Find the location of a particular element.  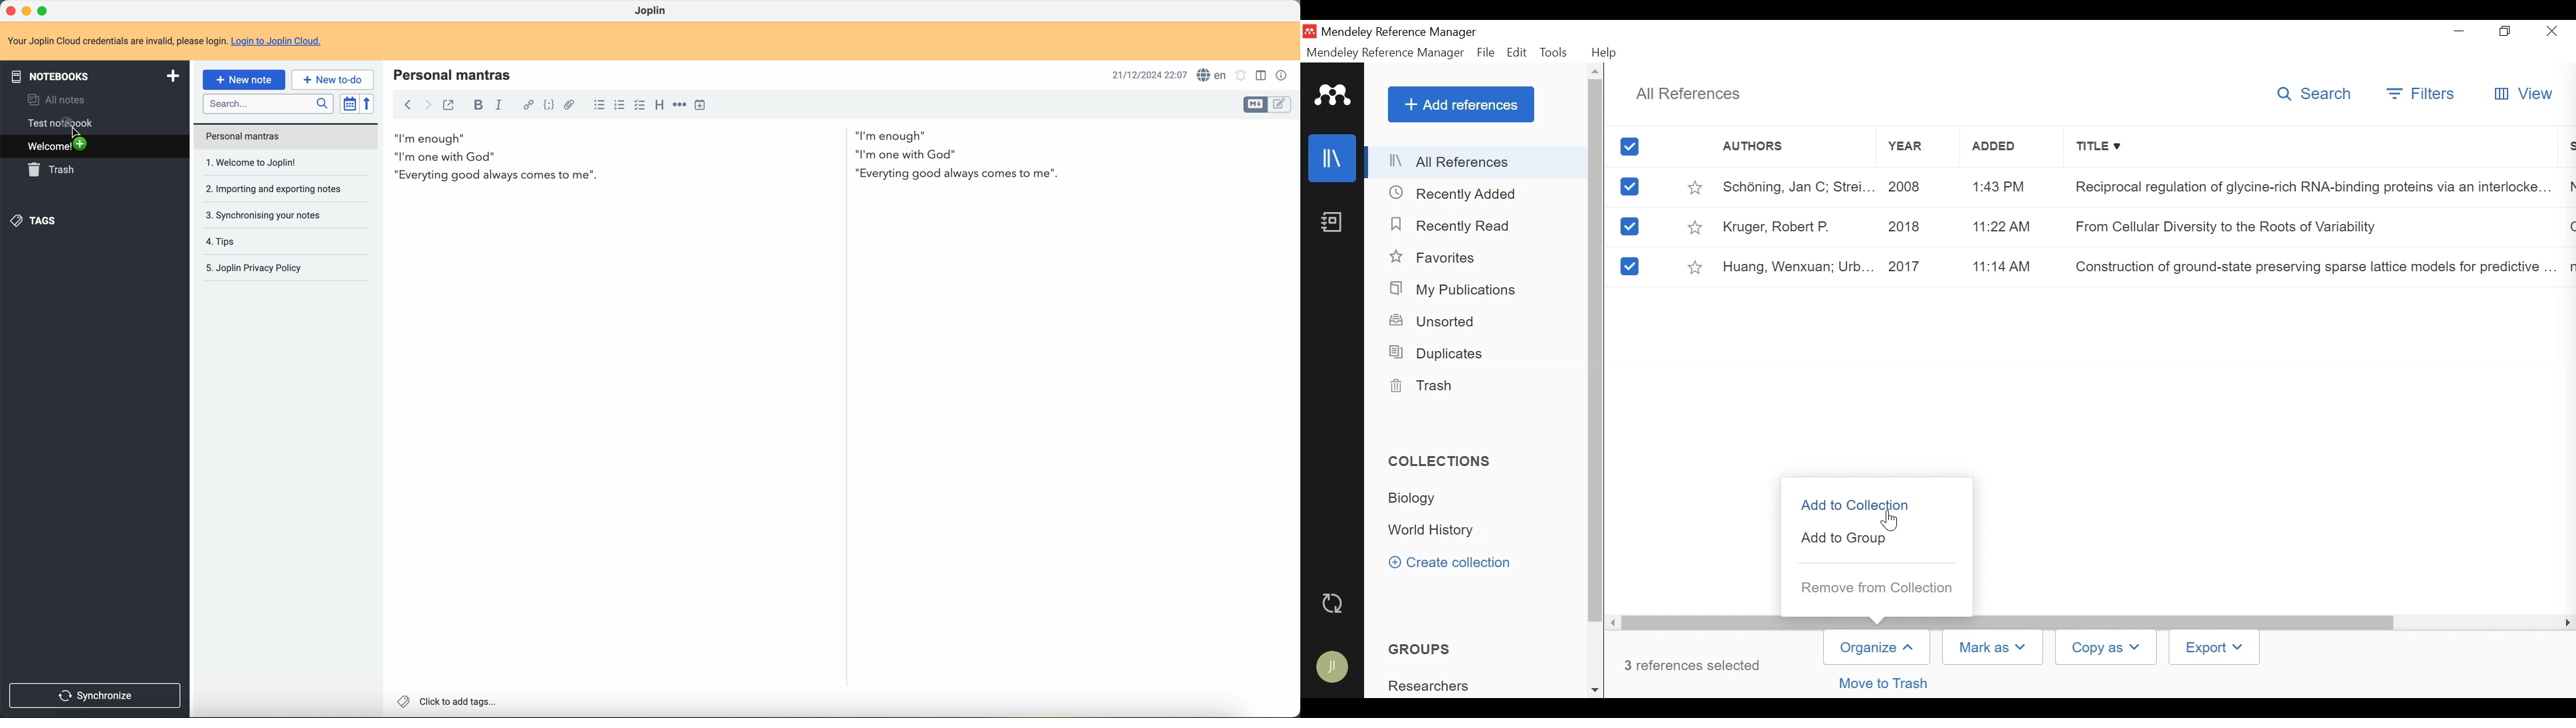

Schoning, Jan C; Strei... is located at coordinates (1797, 186).